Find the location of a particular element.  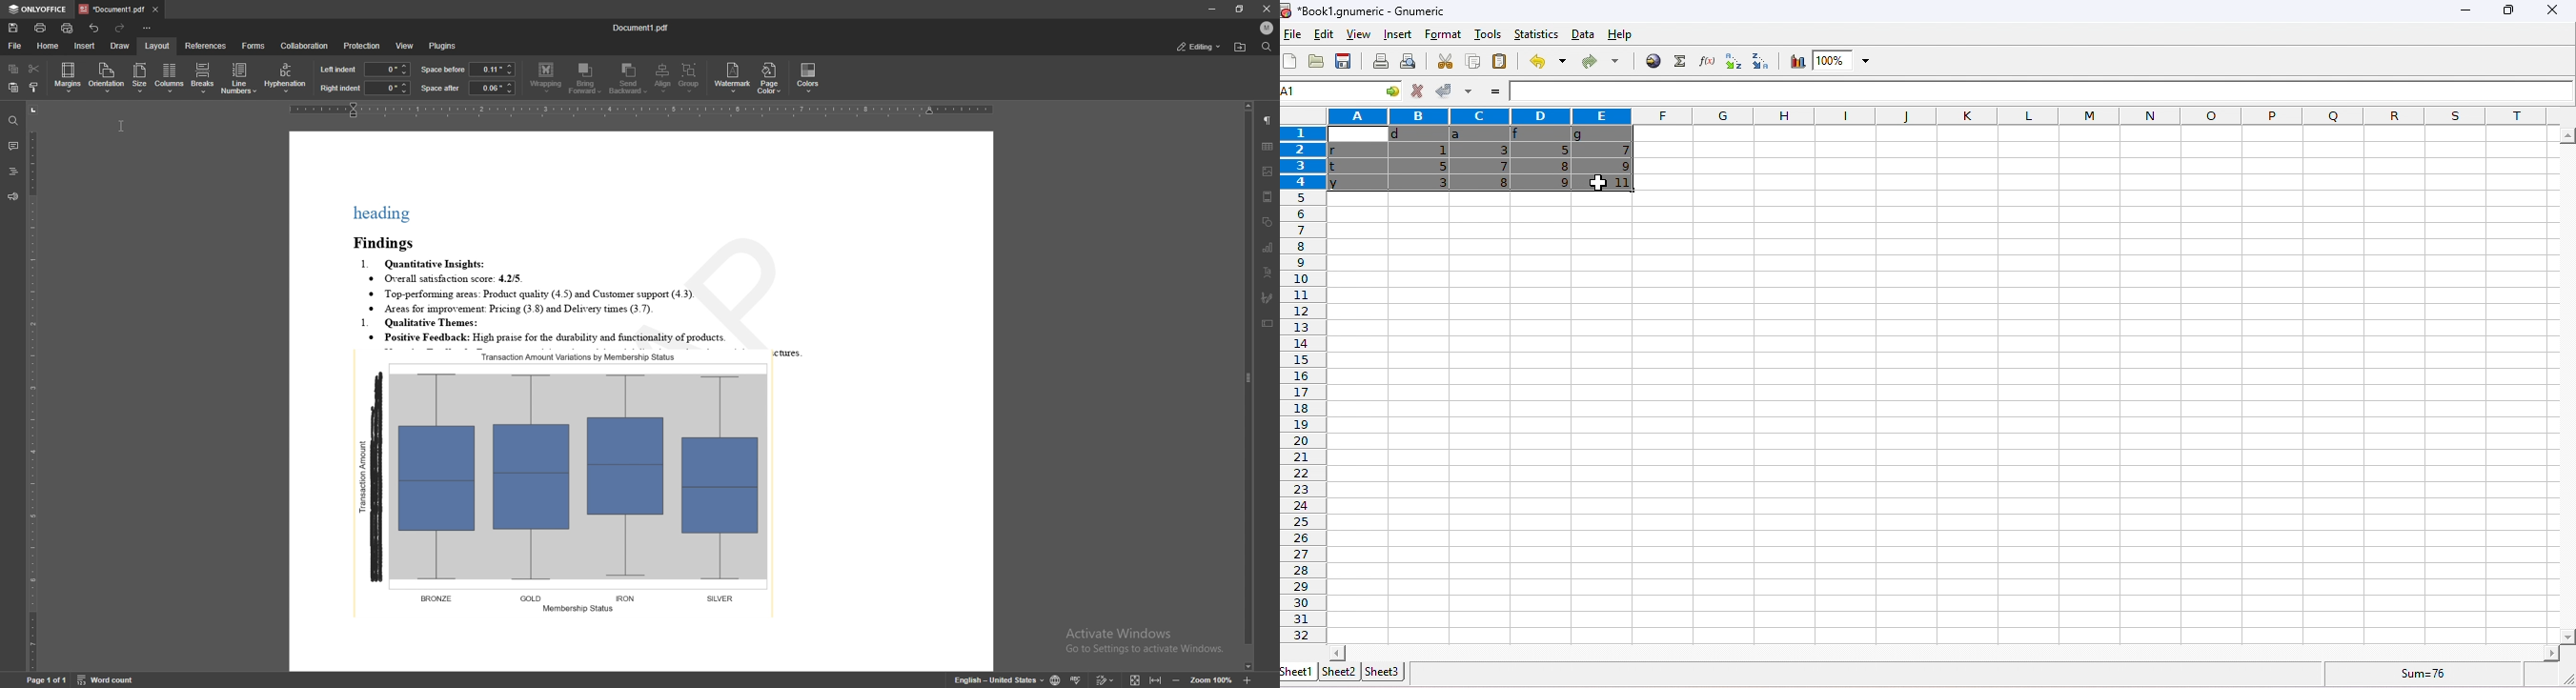

change text language is located at coordinates (1000, 678).